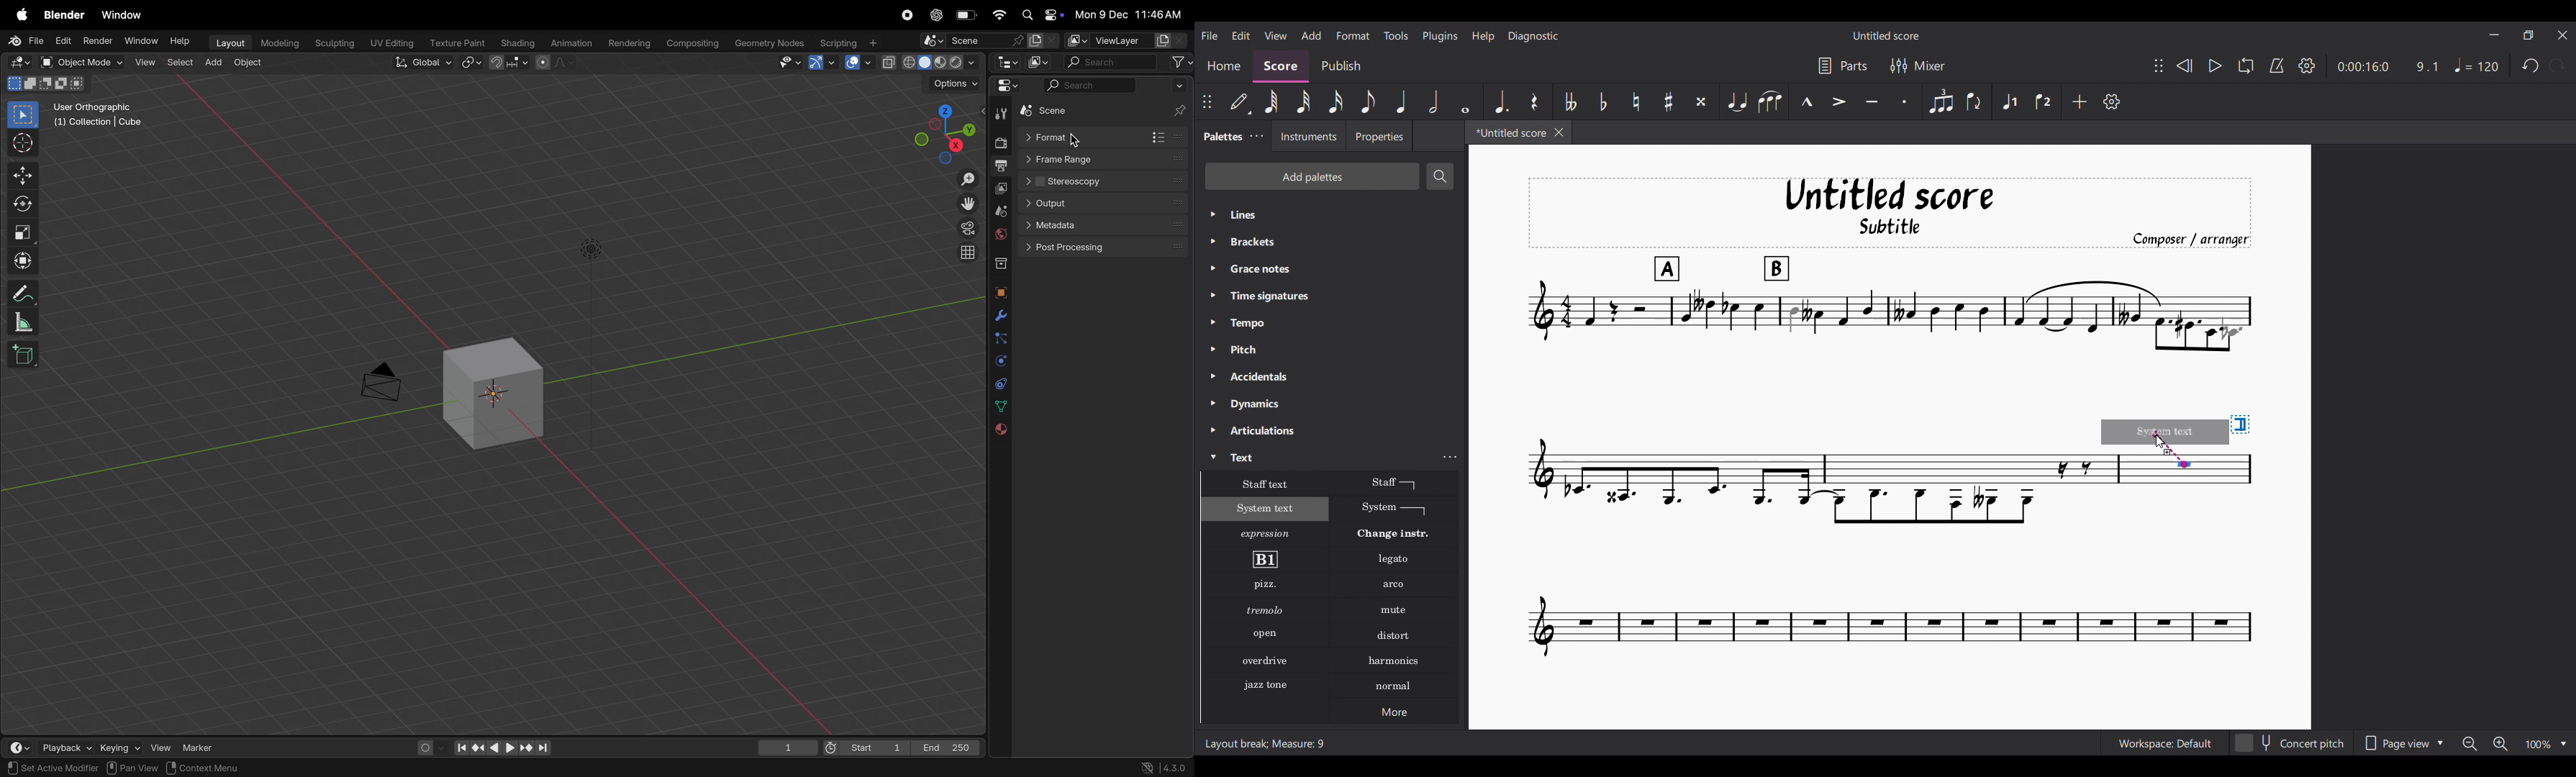 The height and width of the screenshot is (784, 2576). I want to click on playback, so click(67, 746).